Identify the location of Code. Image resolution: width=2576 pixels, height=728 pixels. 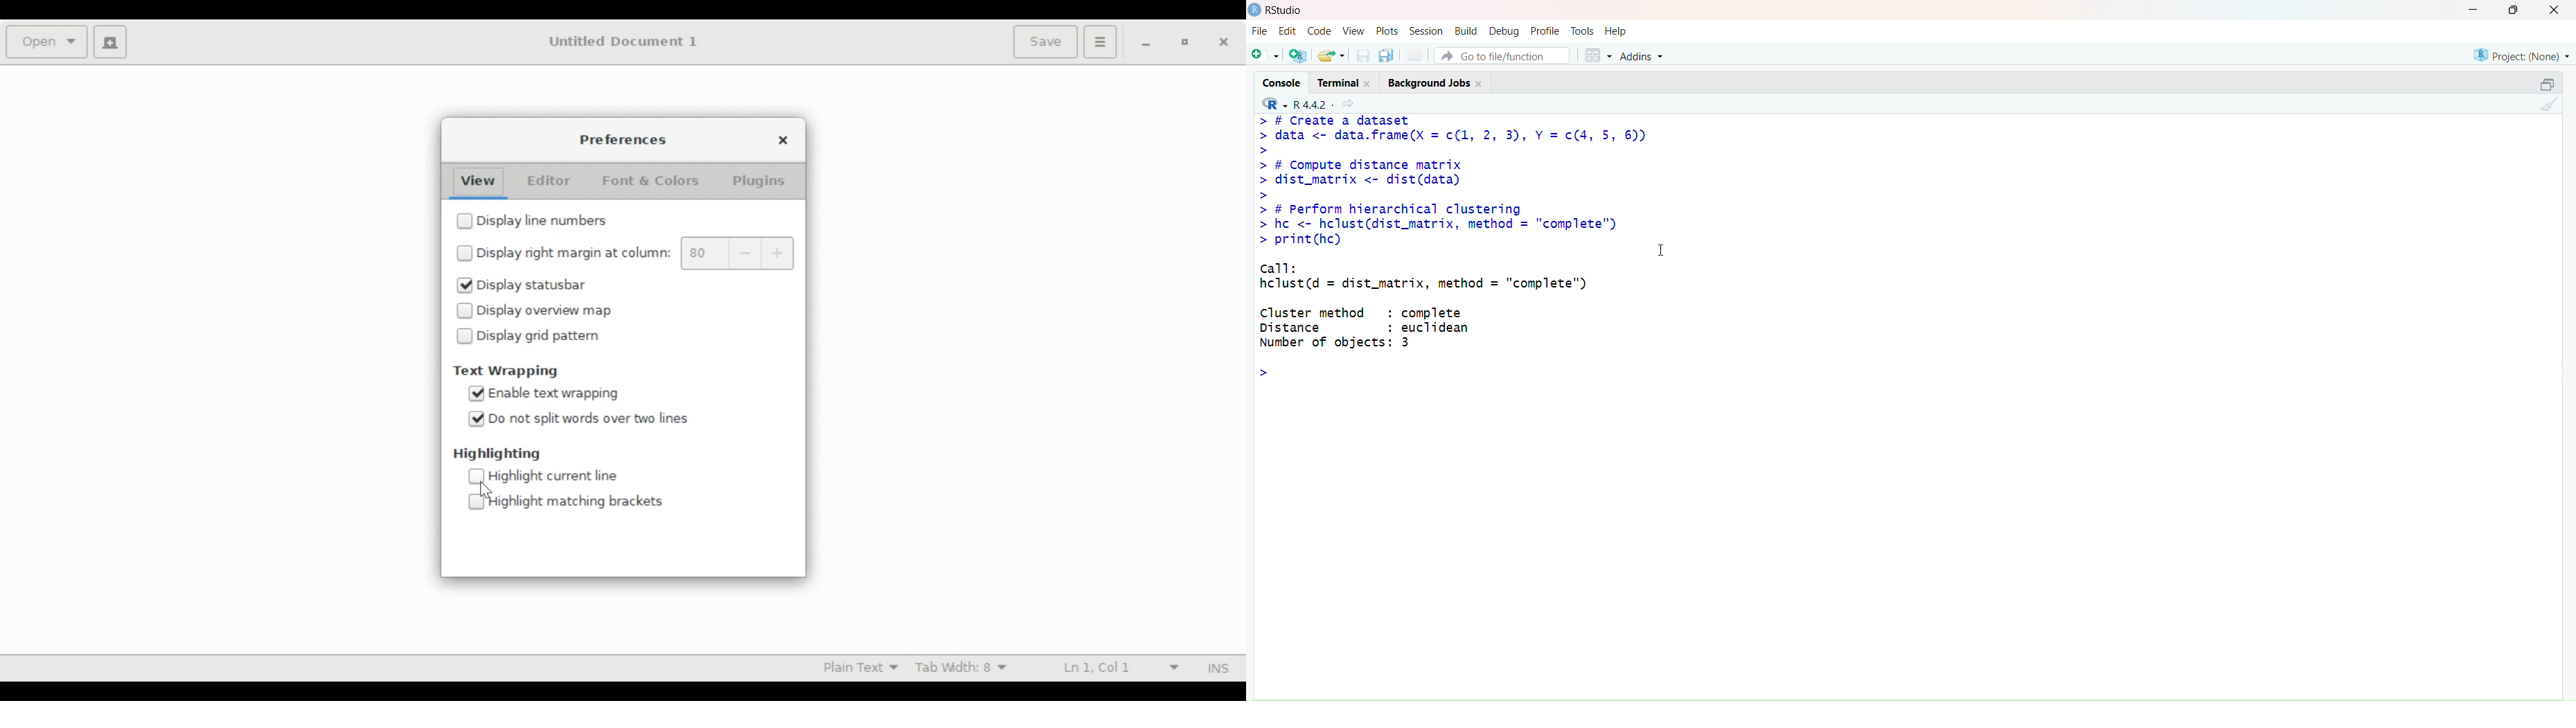
(1320, 32).